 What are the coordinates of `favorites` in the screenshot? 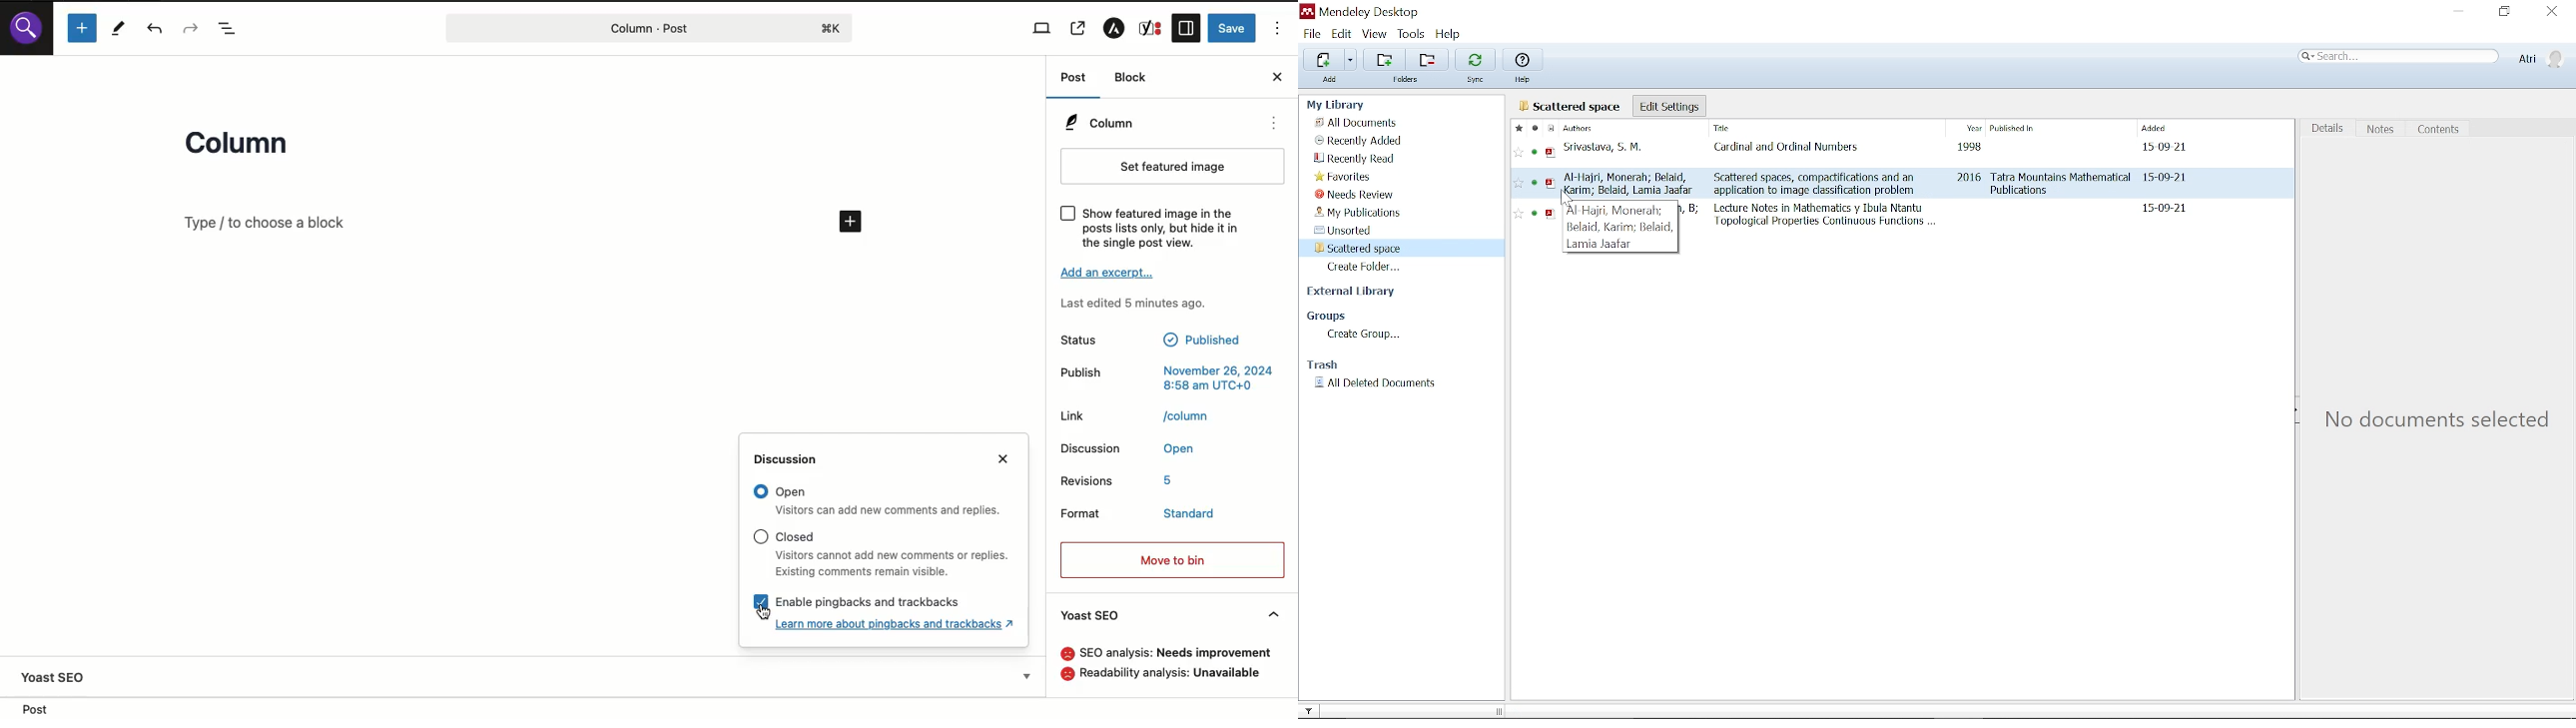 It's located at (1344, 178).